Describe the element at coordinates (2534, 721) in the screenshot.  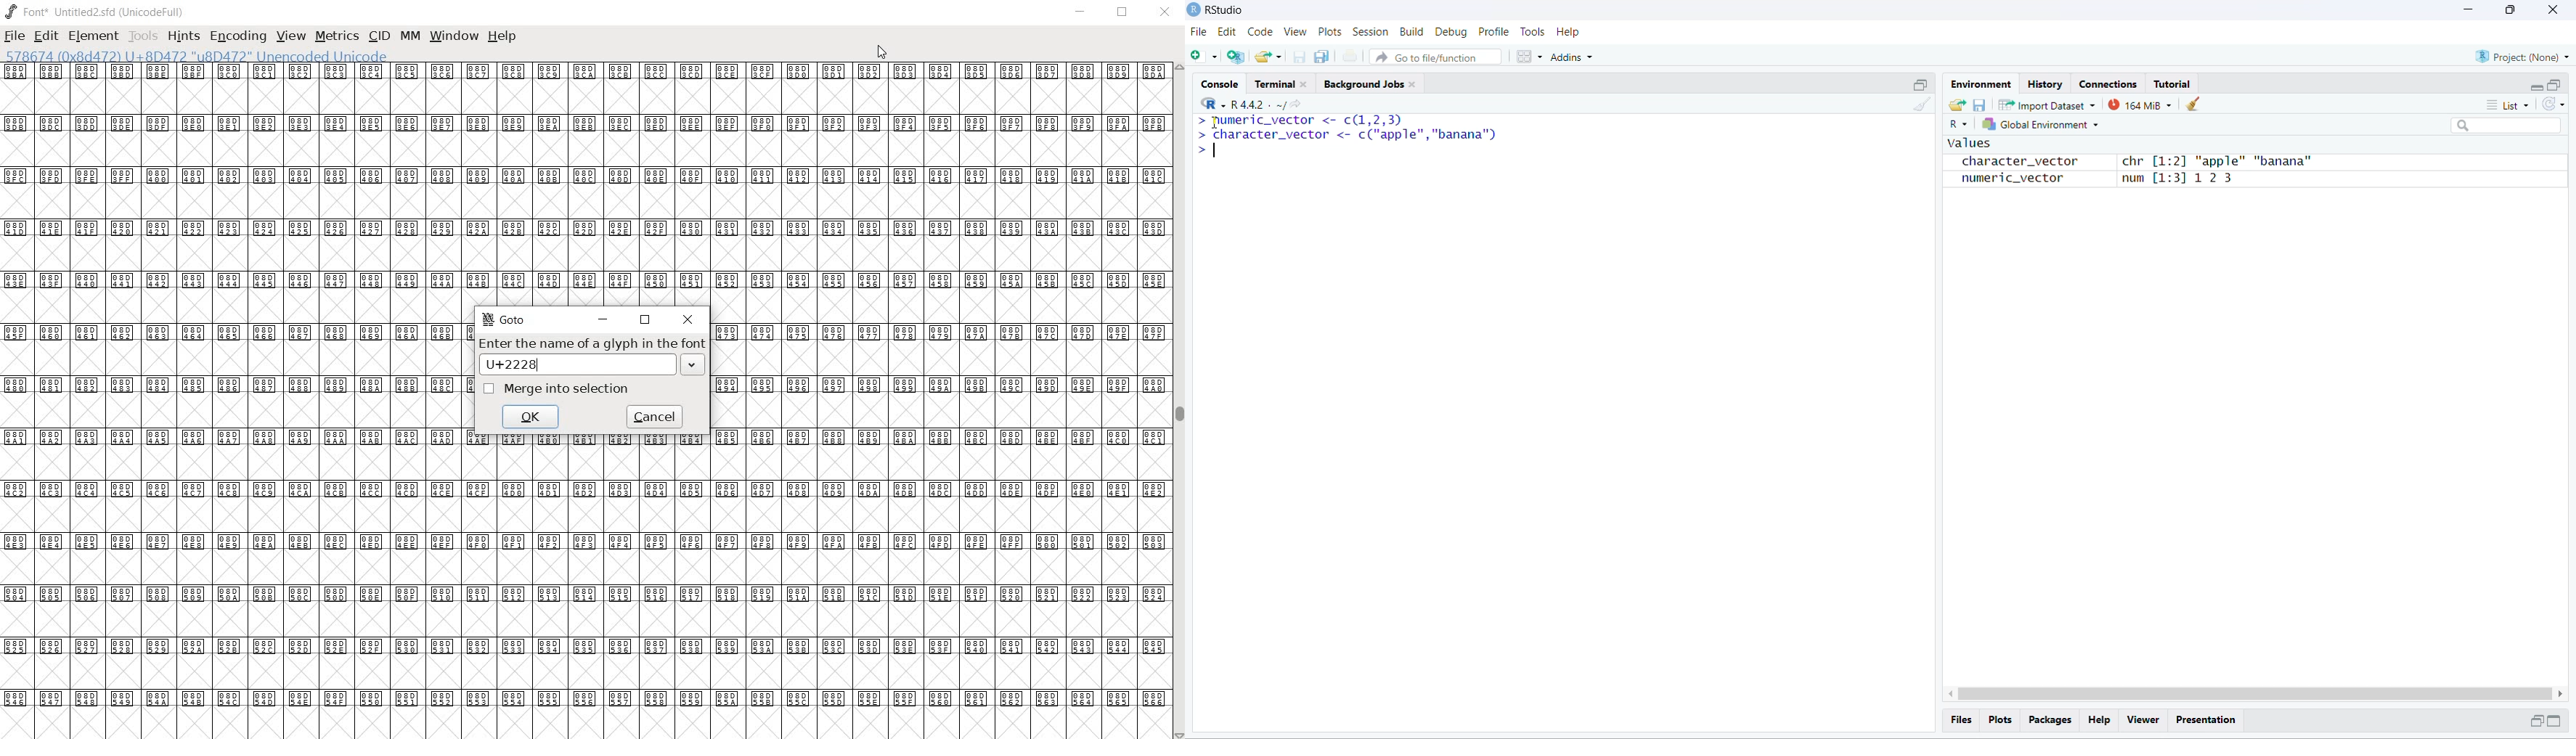
I see `minimize` at that location.